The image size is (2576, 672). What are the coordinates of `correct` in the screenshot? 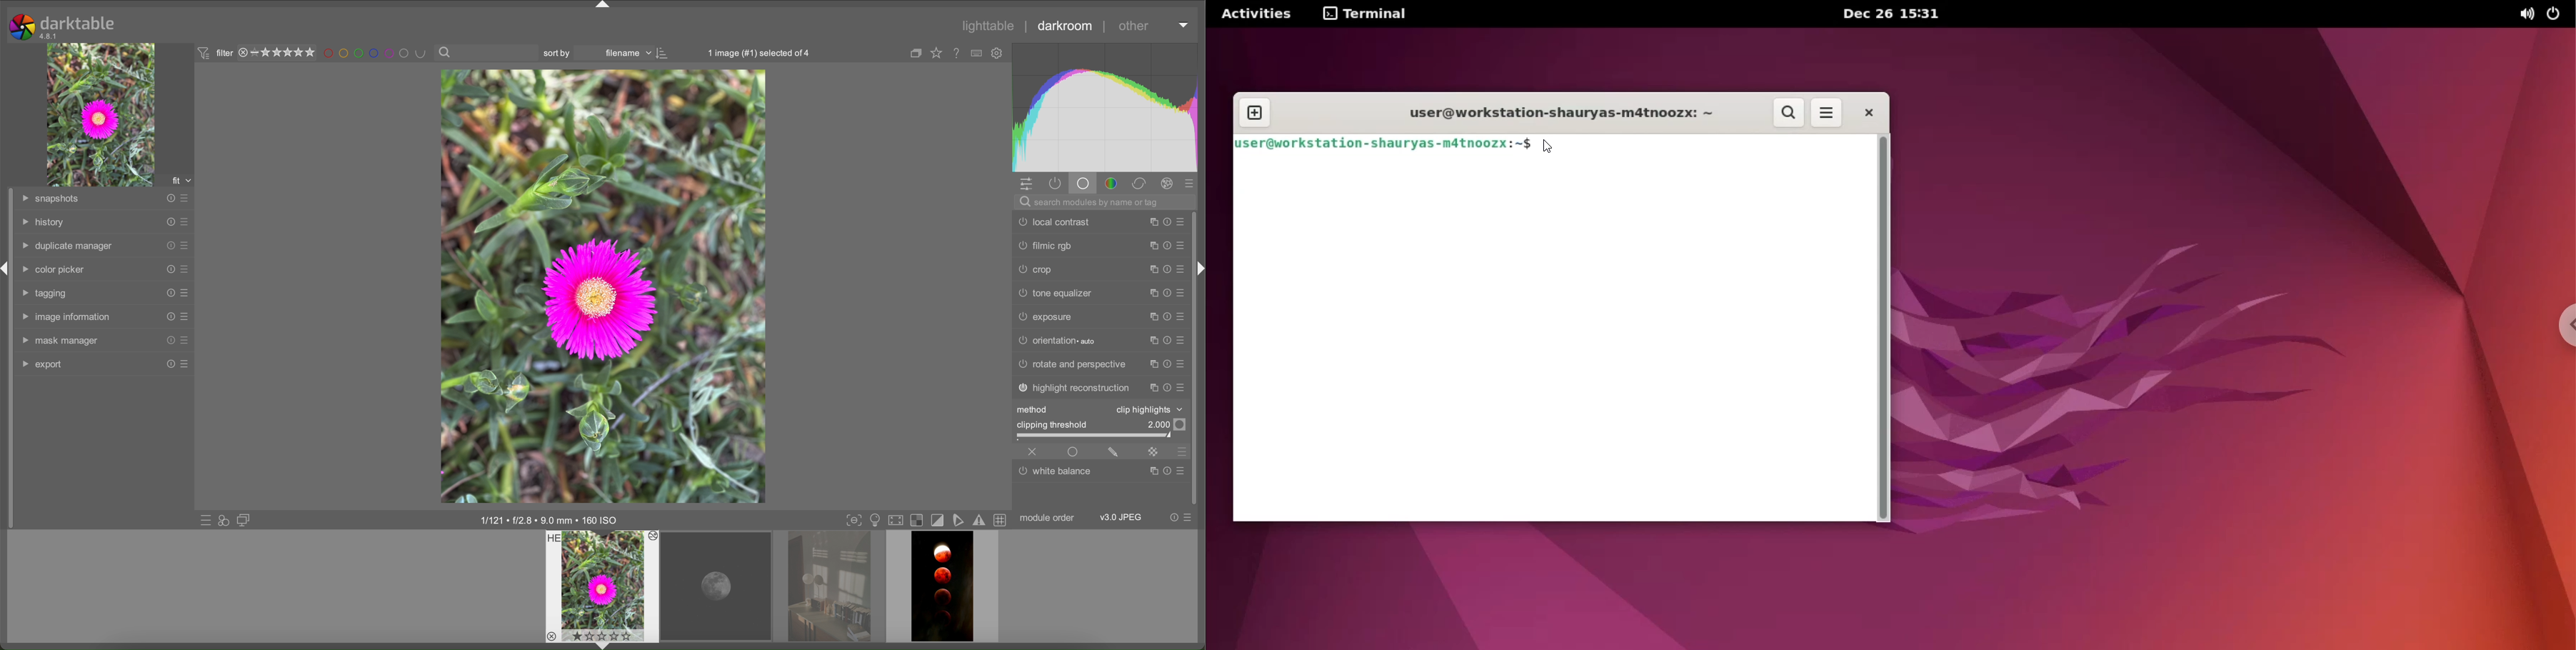 It's located at (1139, 183).